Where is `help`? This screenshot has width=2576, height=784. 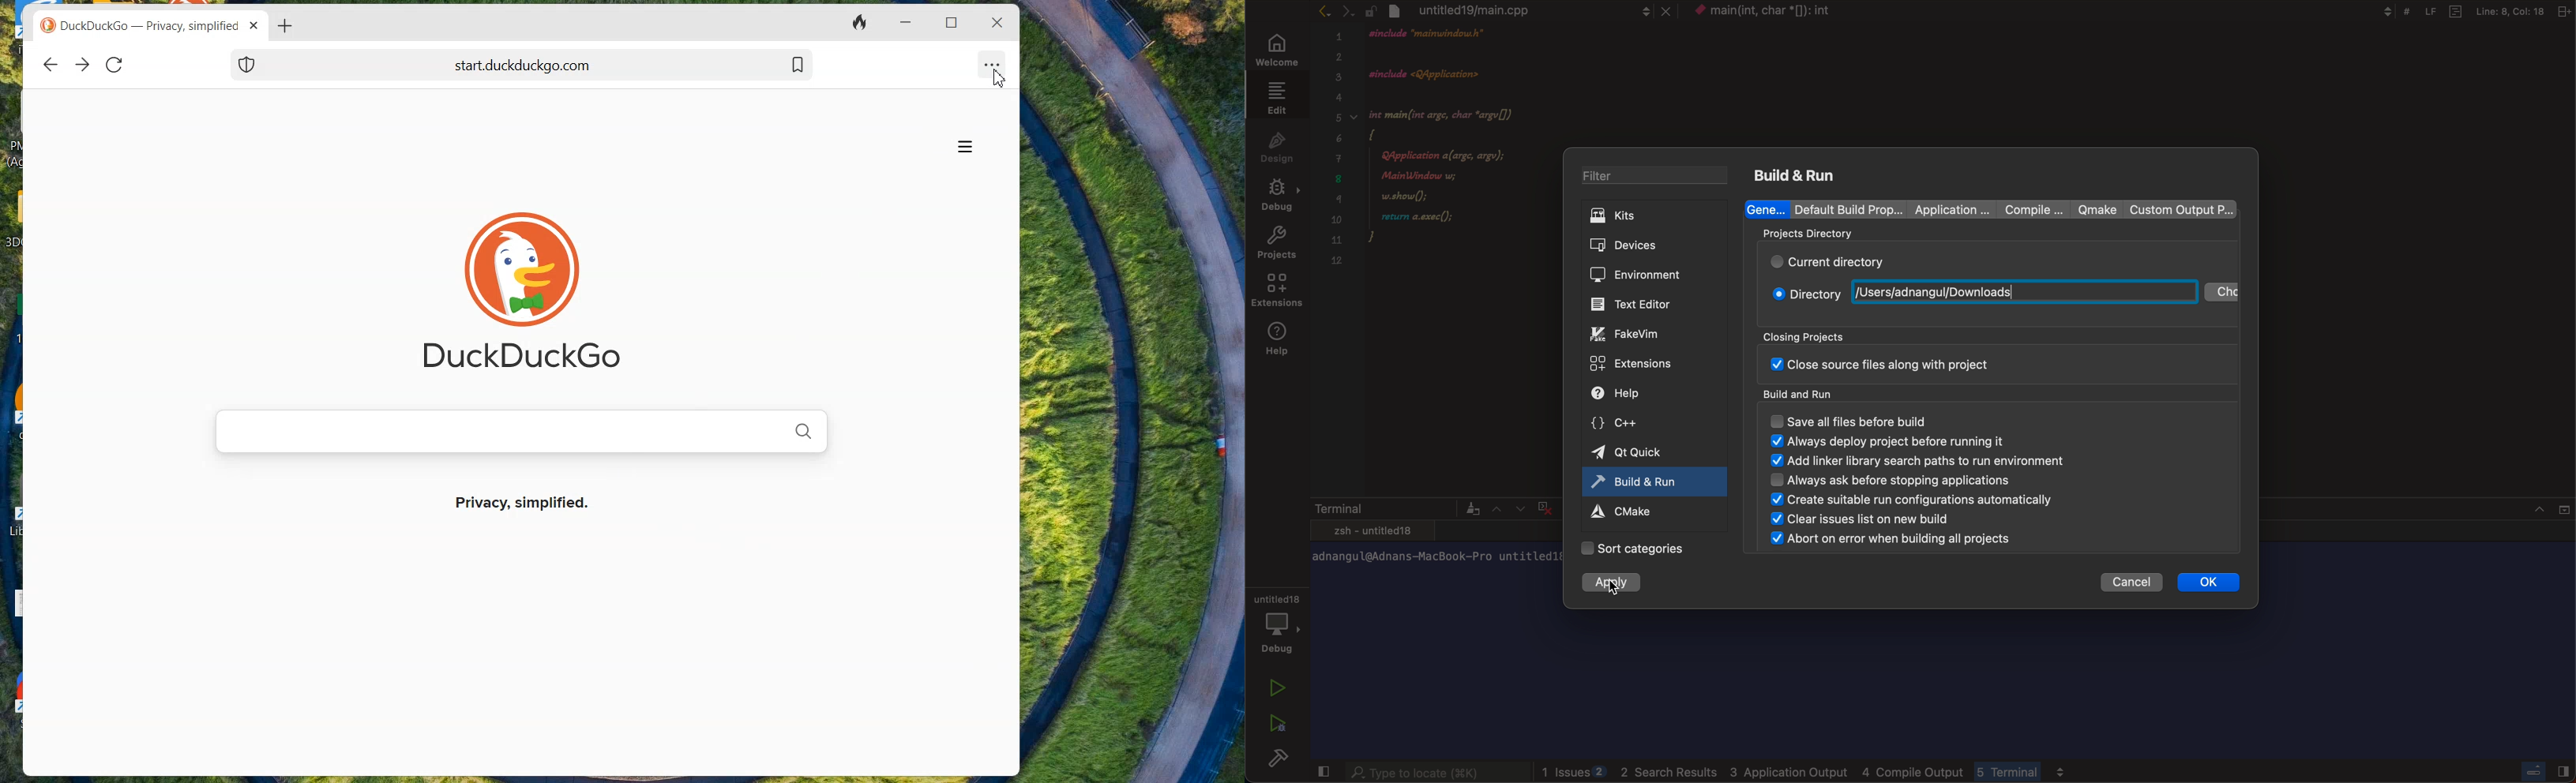
help is located at coordinates (1282, 340).